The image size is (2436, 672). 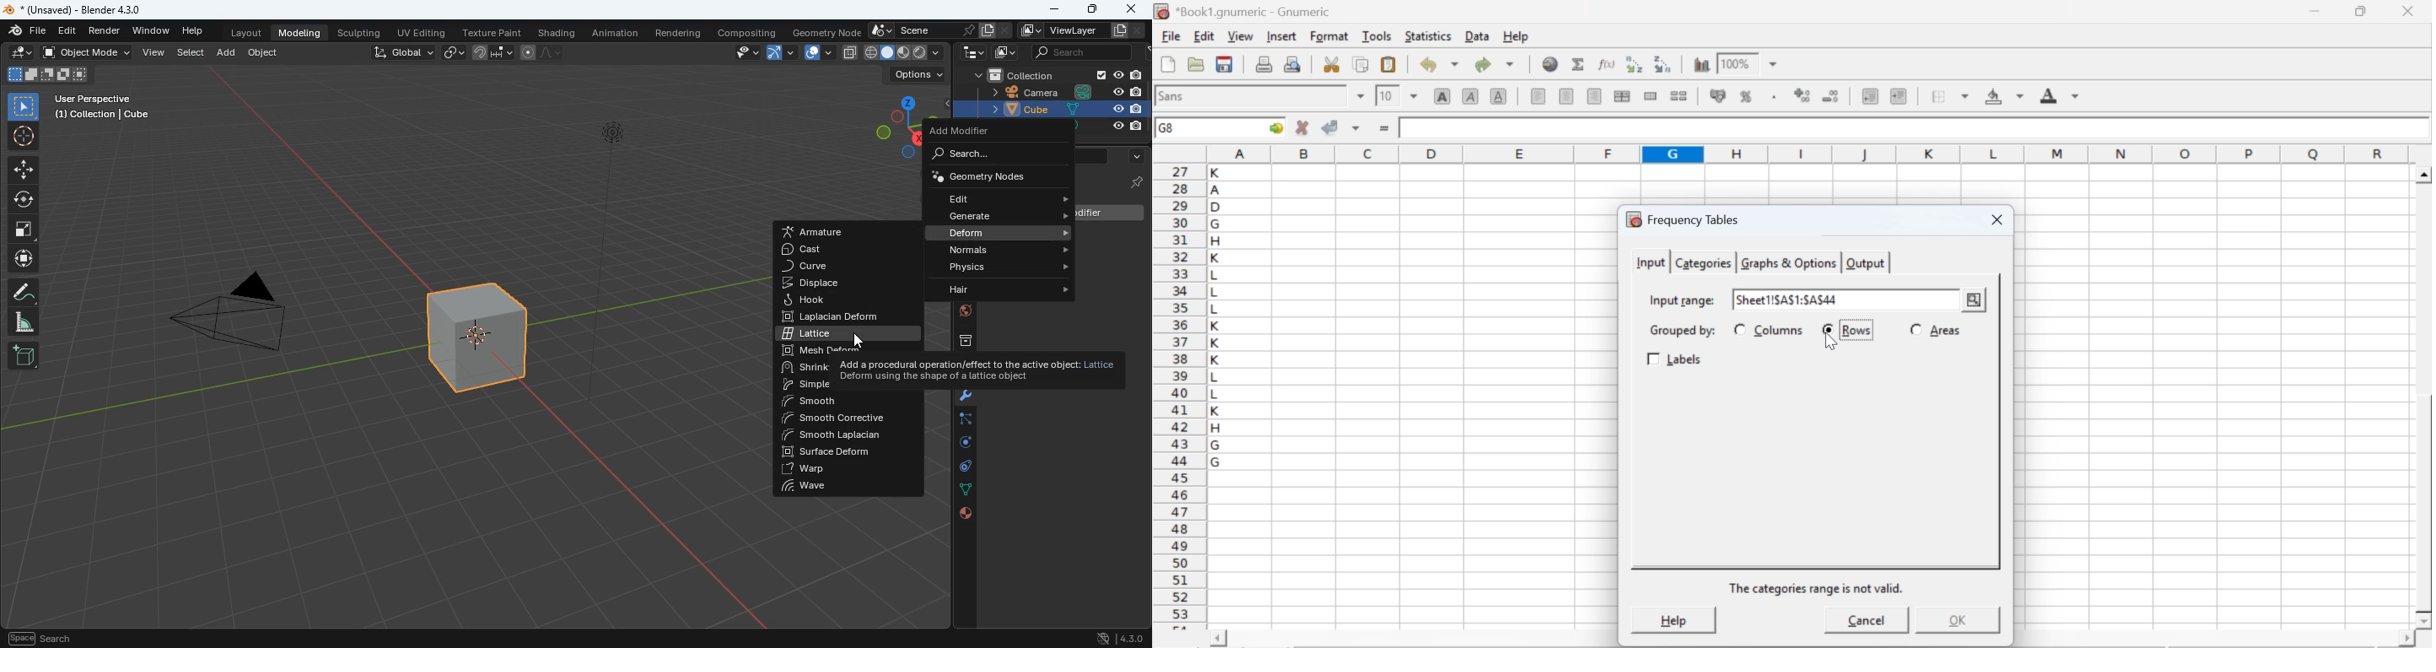 What do you see at coordinates (1438, 65) in the screenshot?
I see `undo` at bounding box center [1438, 65].